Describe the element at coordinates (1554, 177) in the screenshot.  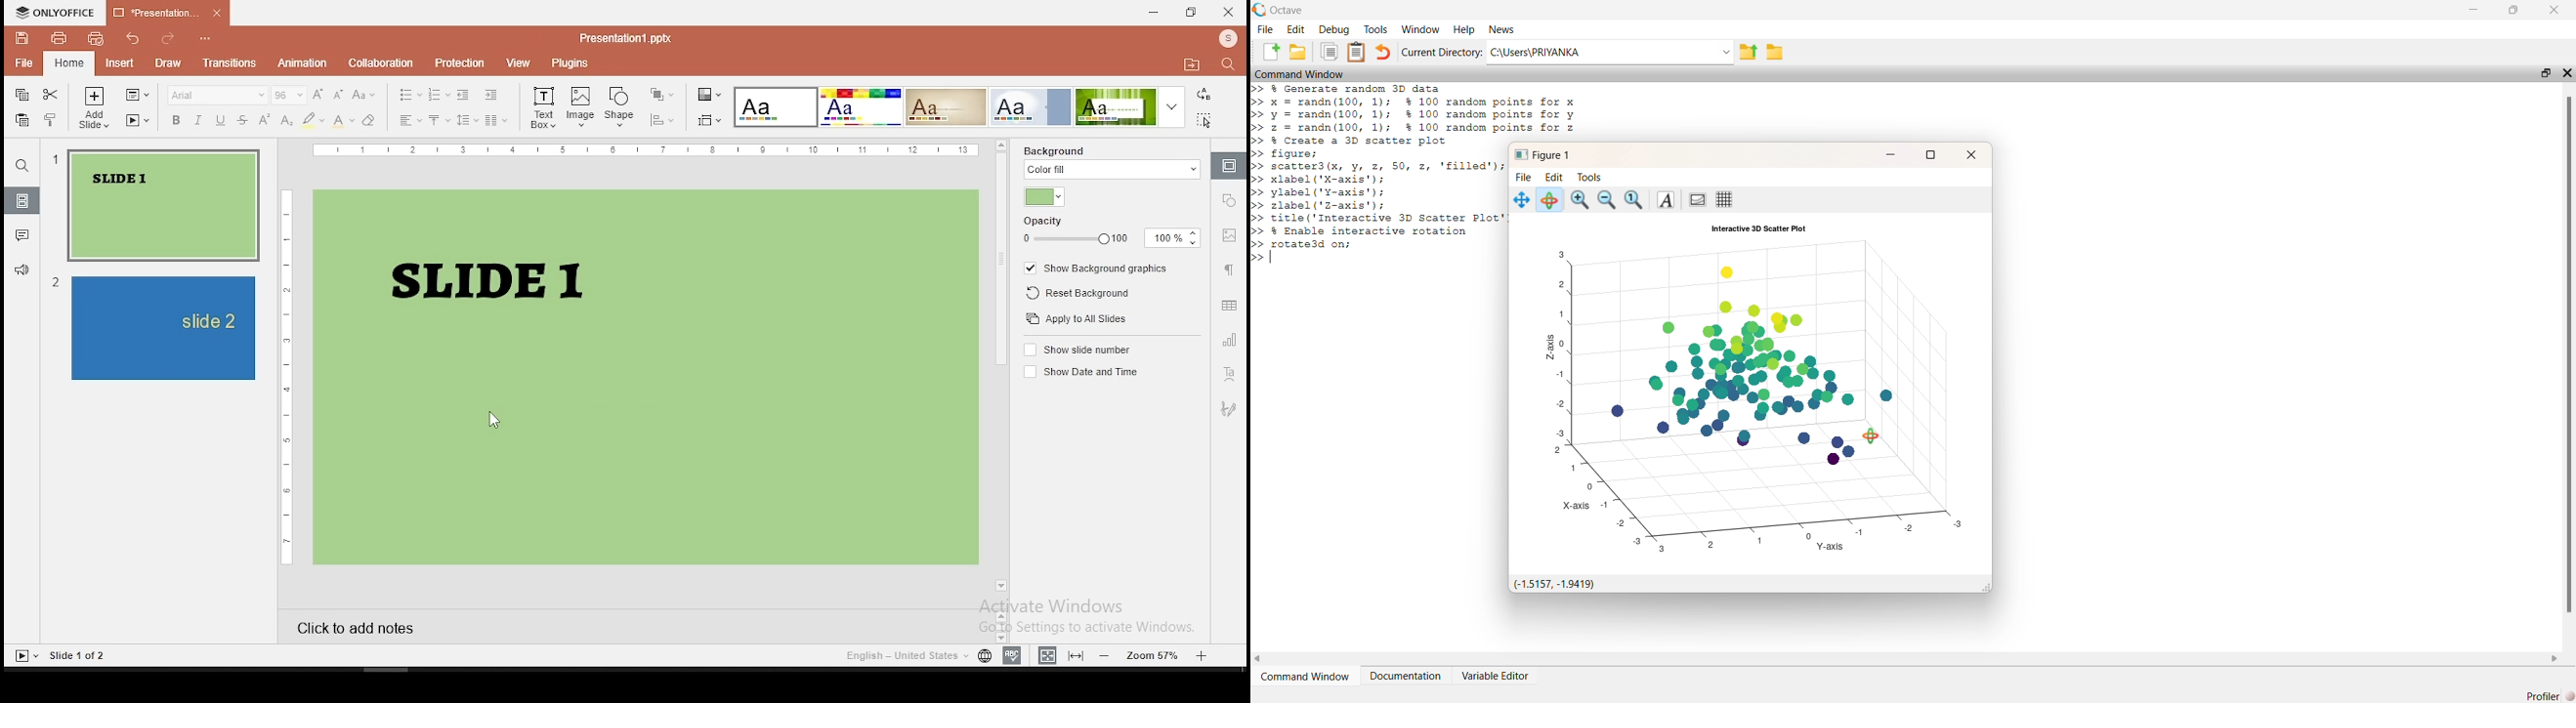
I see `Edit` at that location.